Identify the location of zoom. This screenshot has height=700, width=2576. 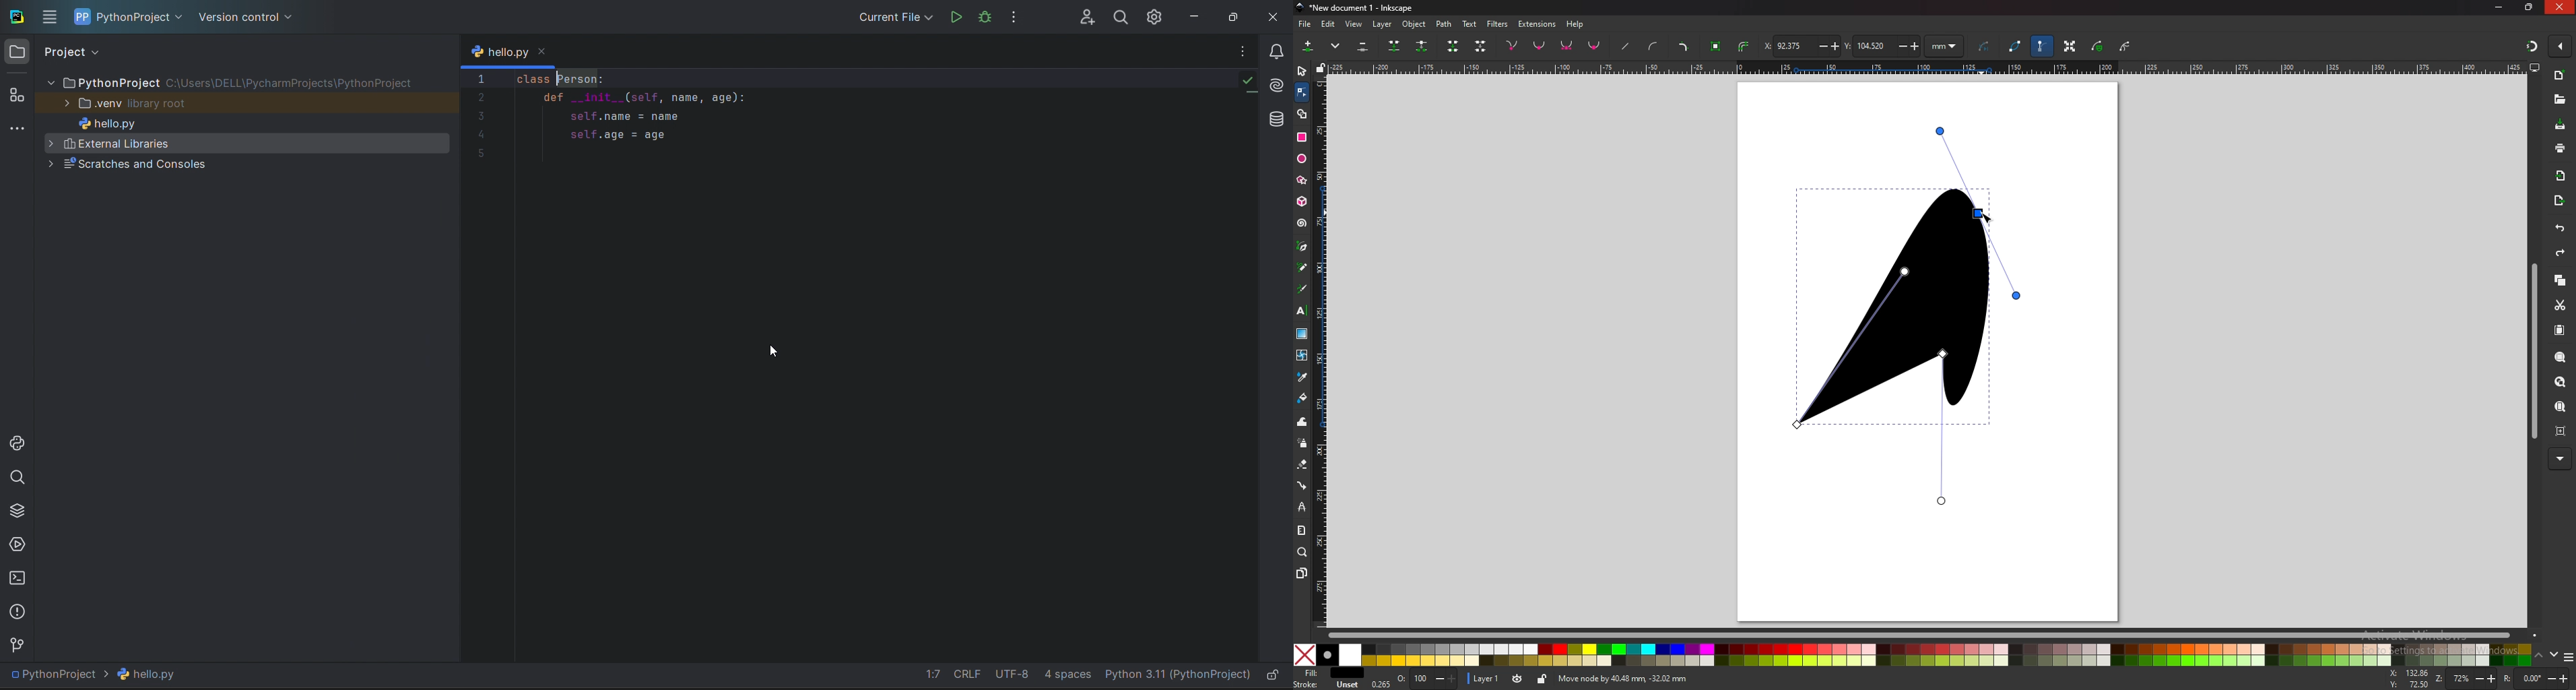
(1302, 552).